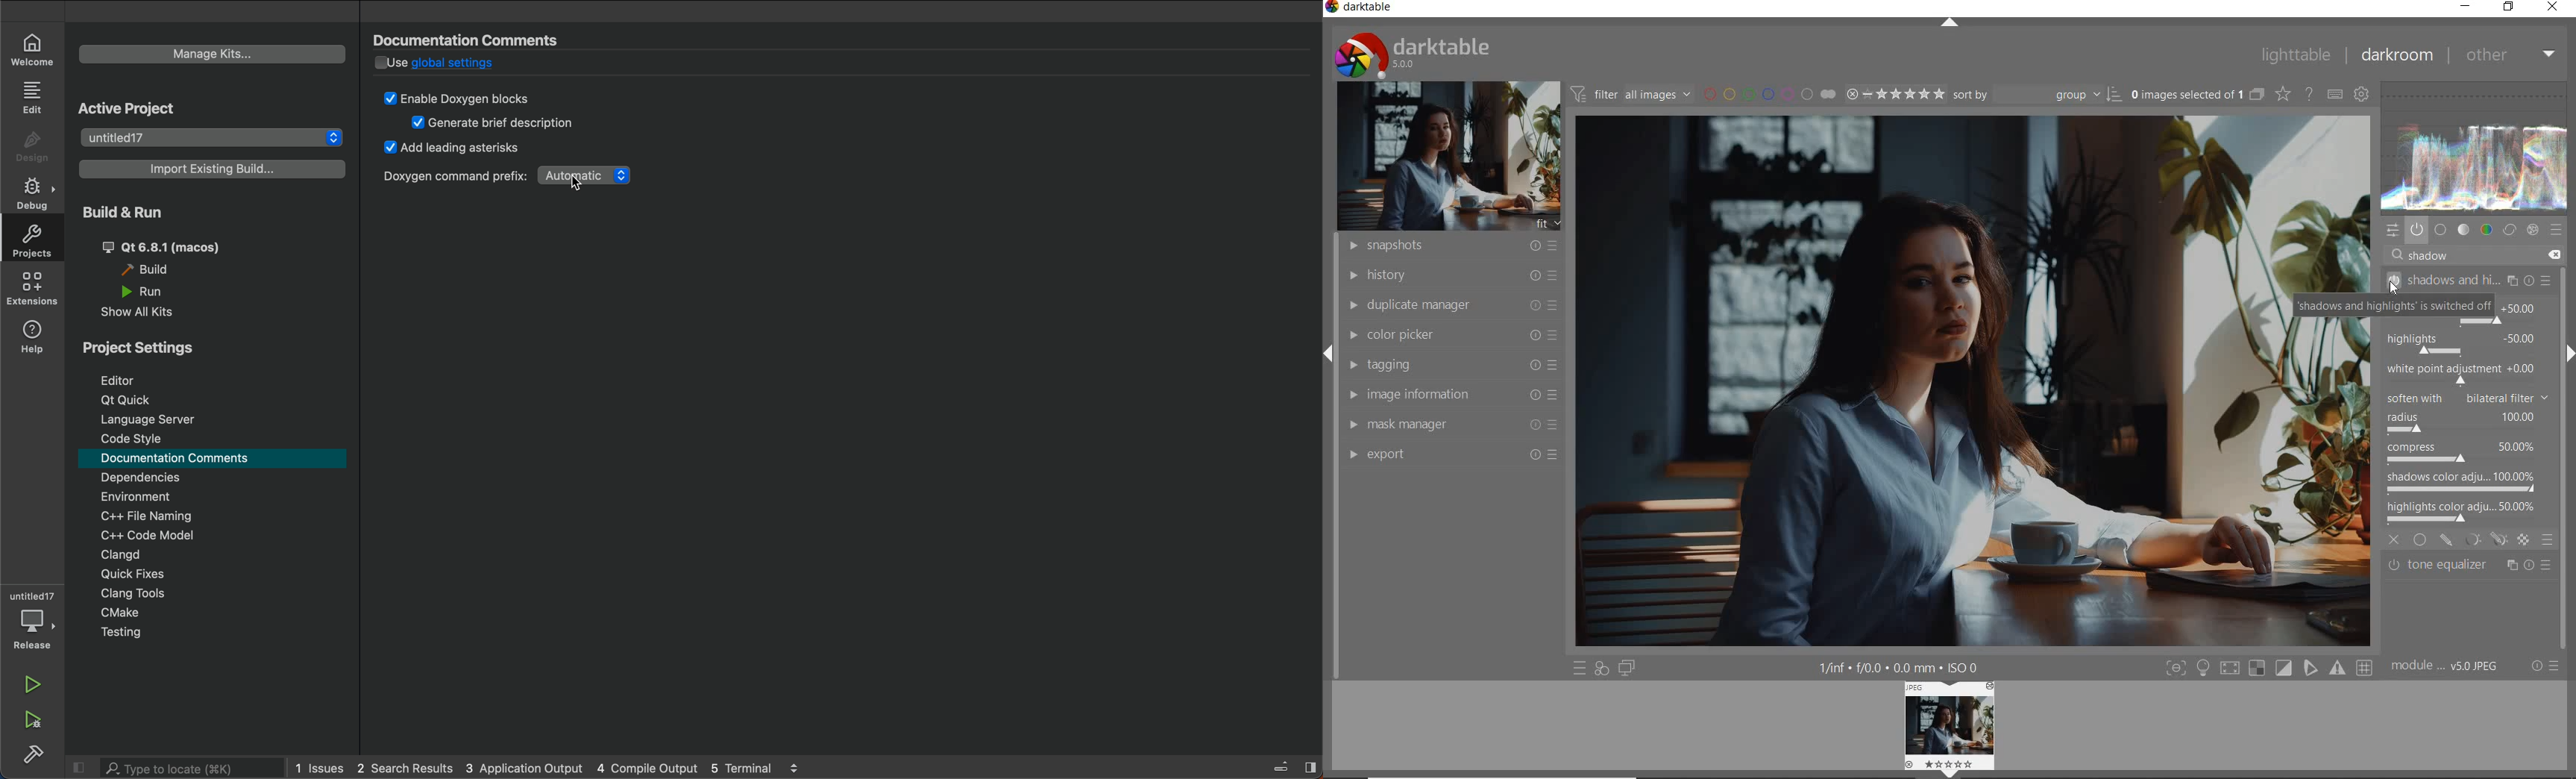 The height and width of the screenshot is (784, 2576). I want to click on snapshots, so click(1448, 246).